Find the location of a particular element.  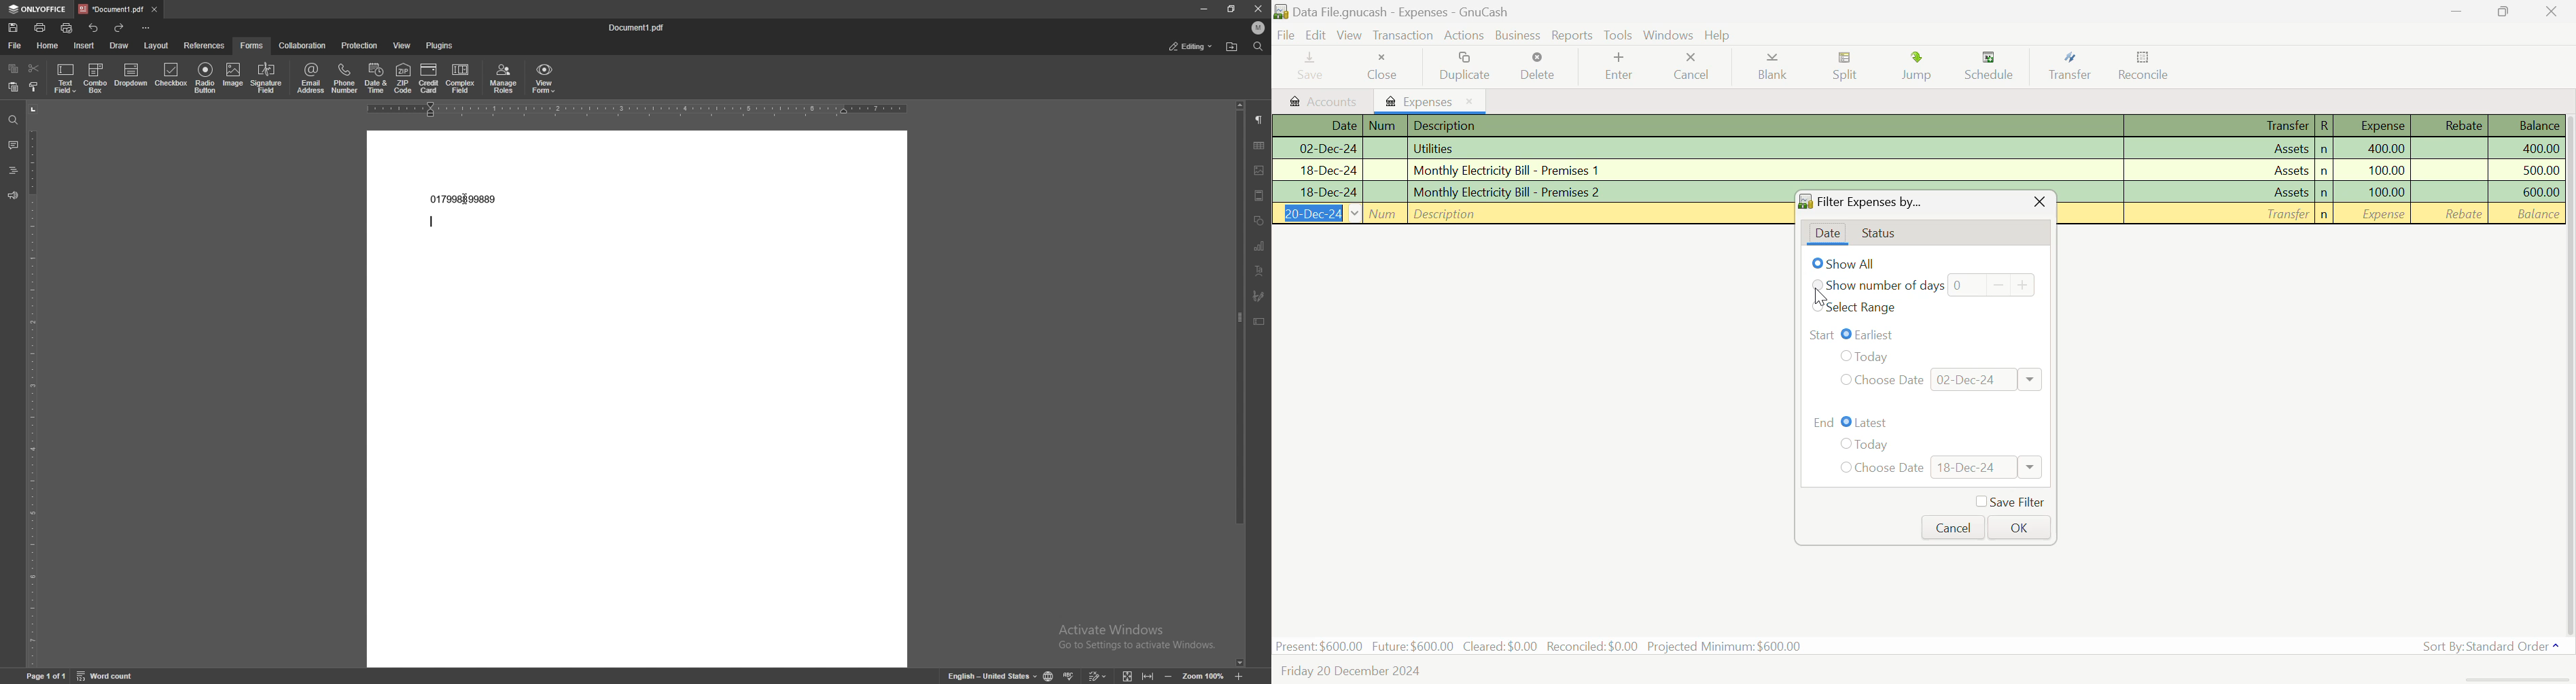

draw is located at coordinates (119, 46).